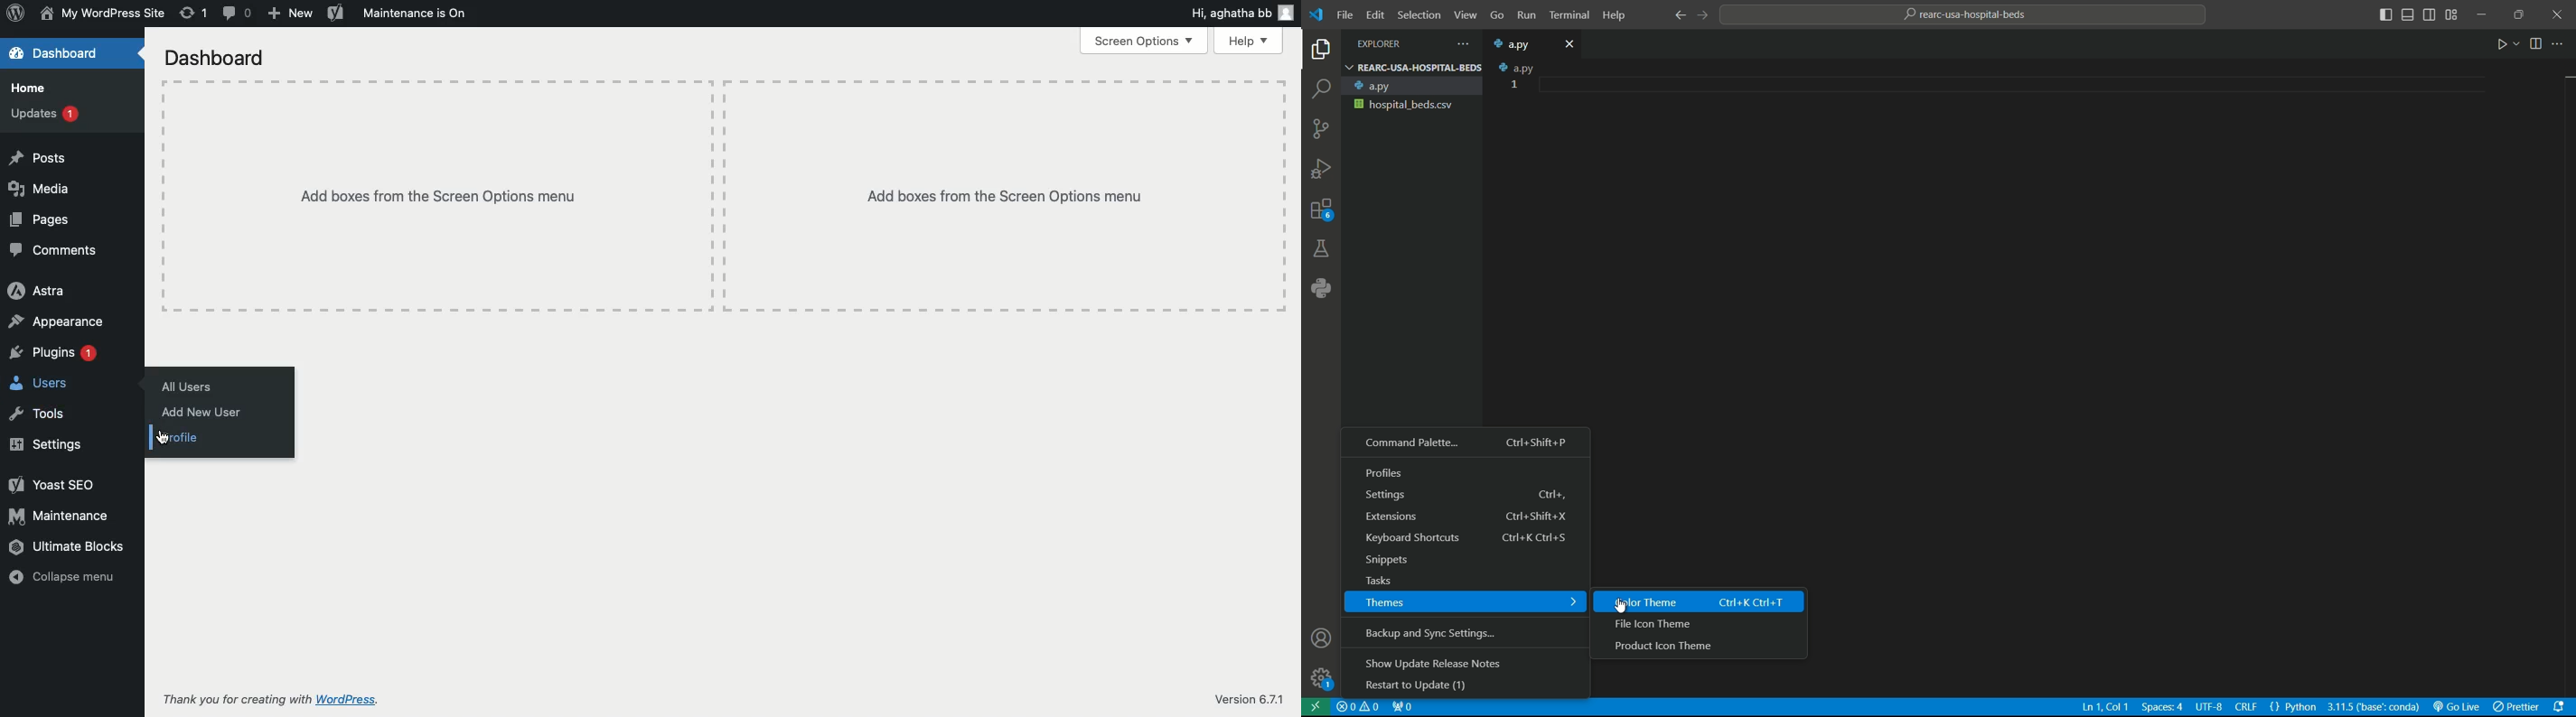 This screenshot has width=2576, height=728. I want to click on a.py, so click(1410, 86).